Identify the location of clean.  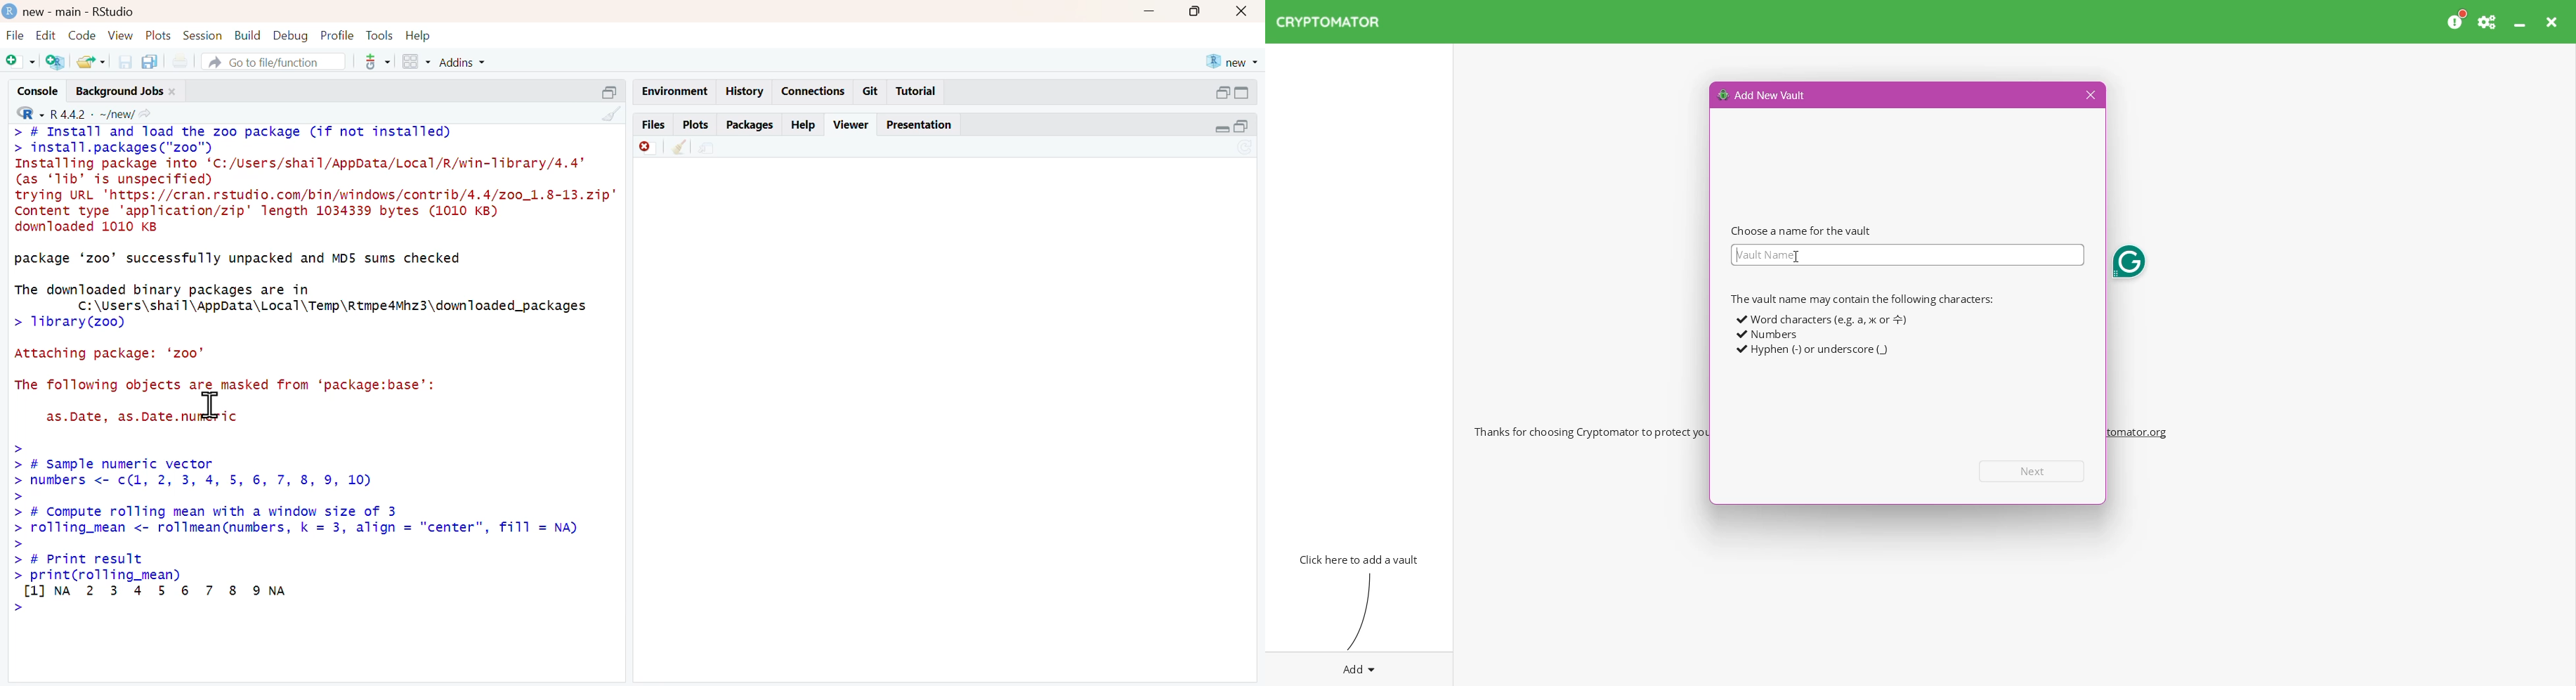
(612, 113).